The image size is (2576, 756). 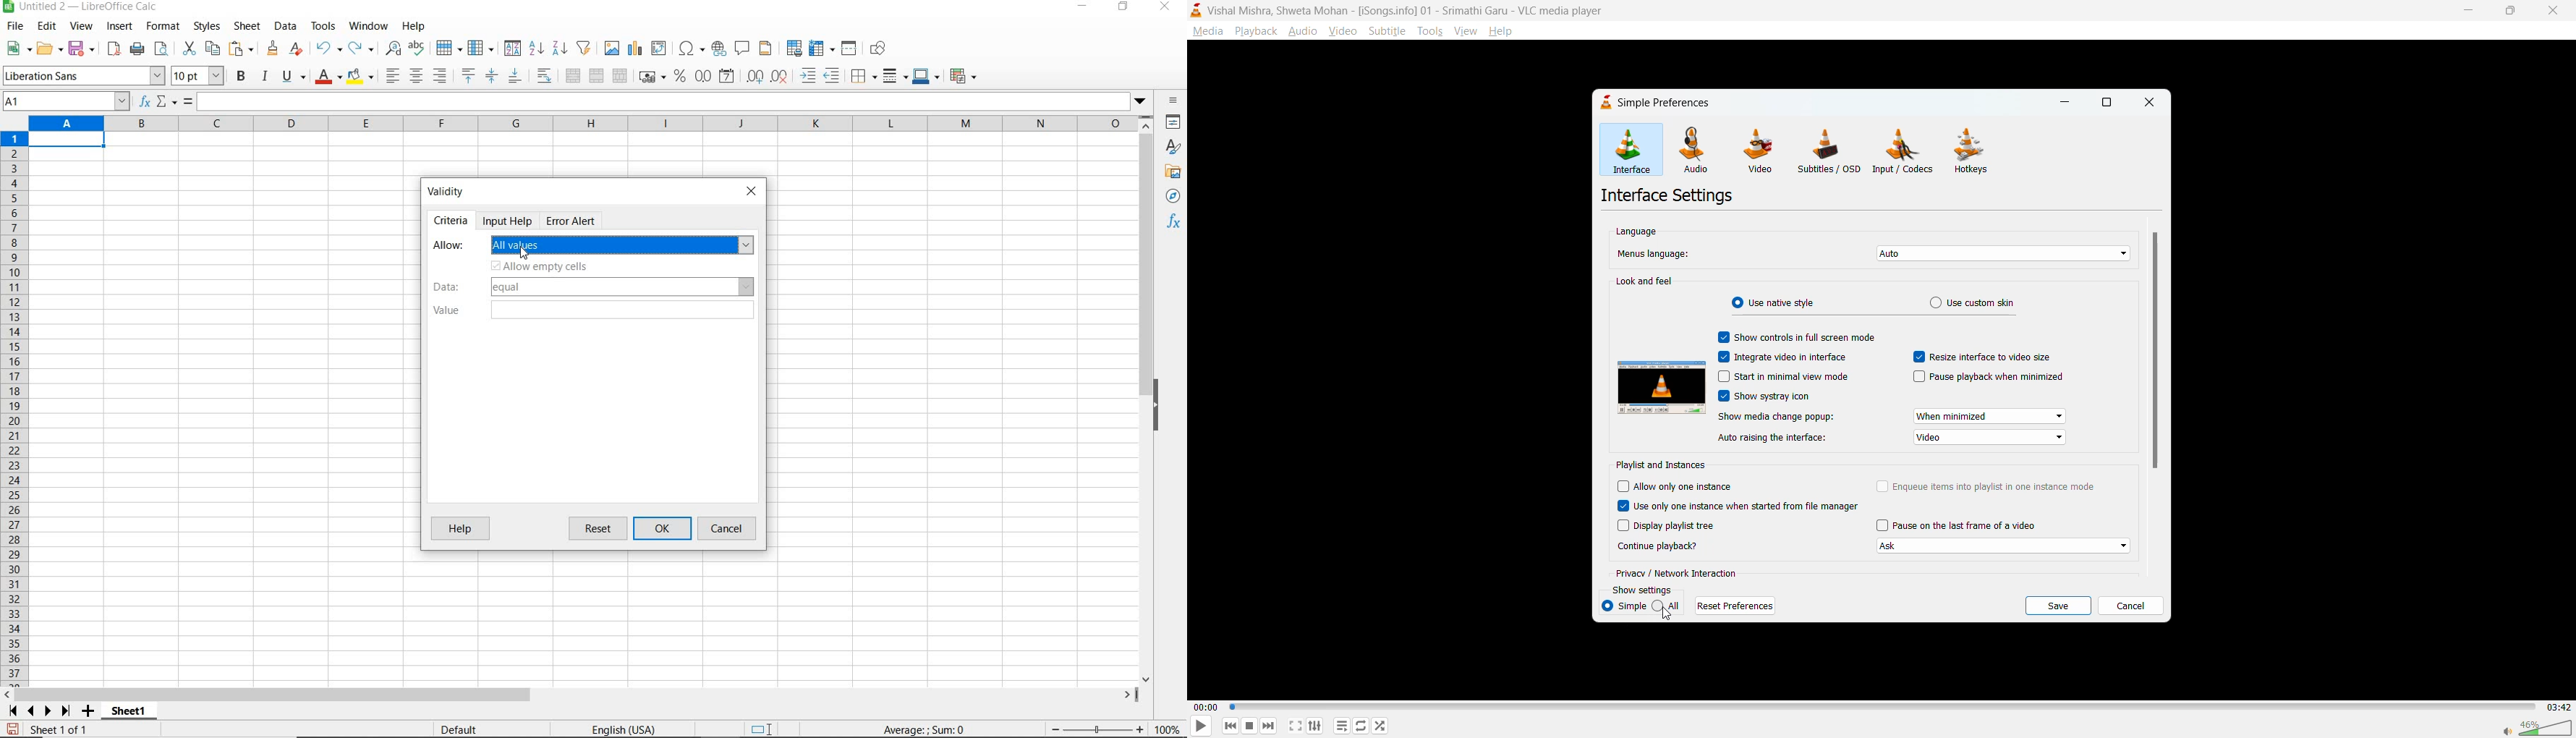 I want to click on function wizard, so click(x=143, y=102).